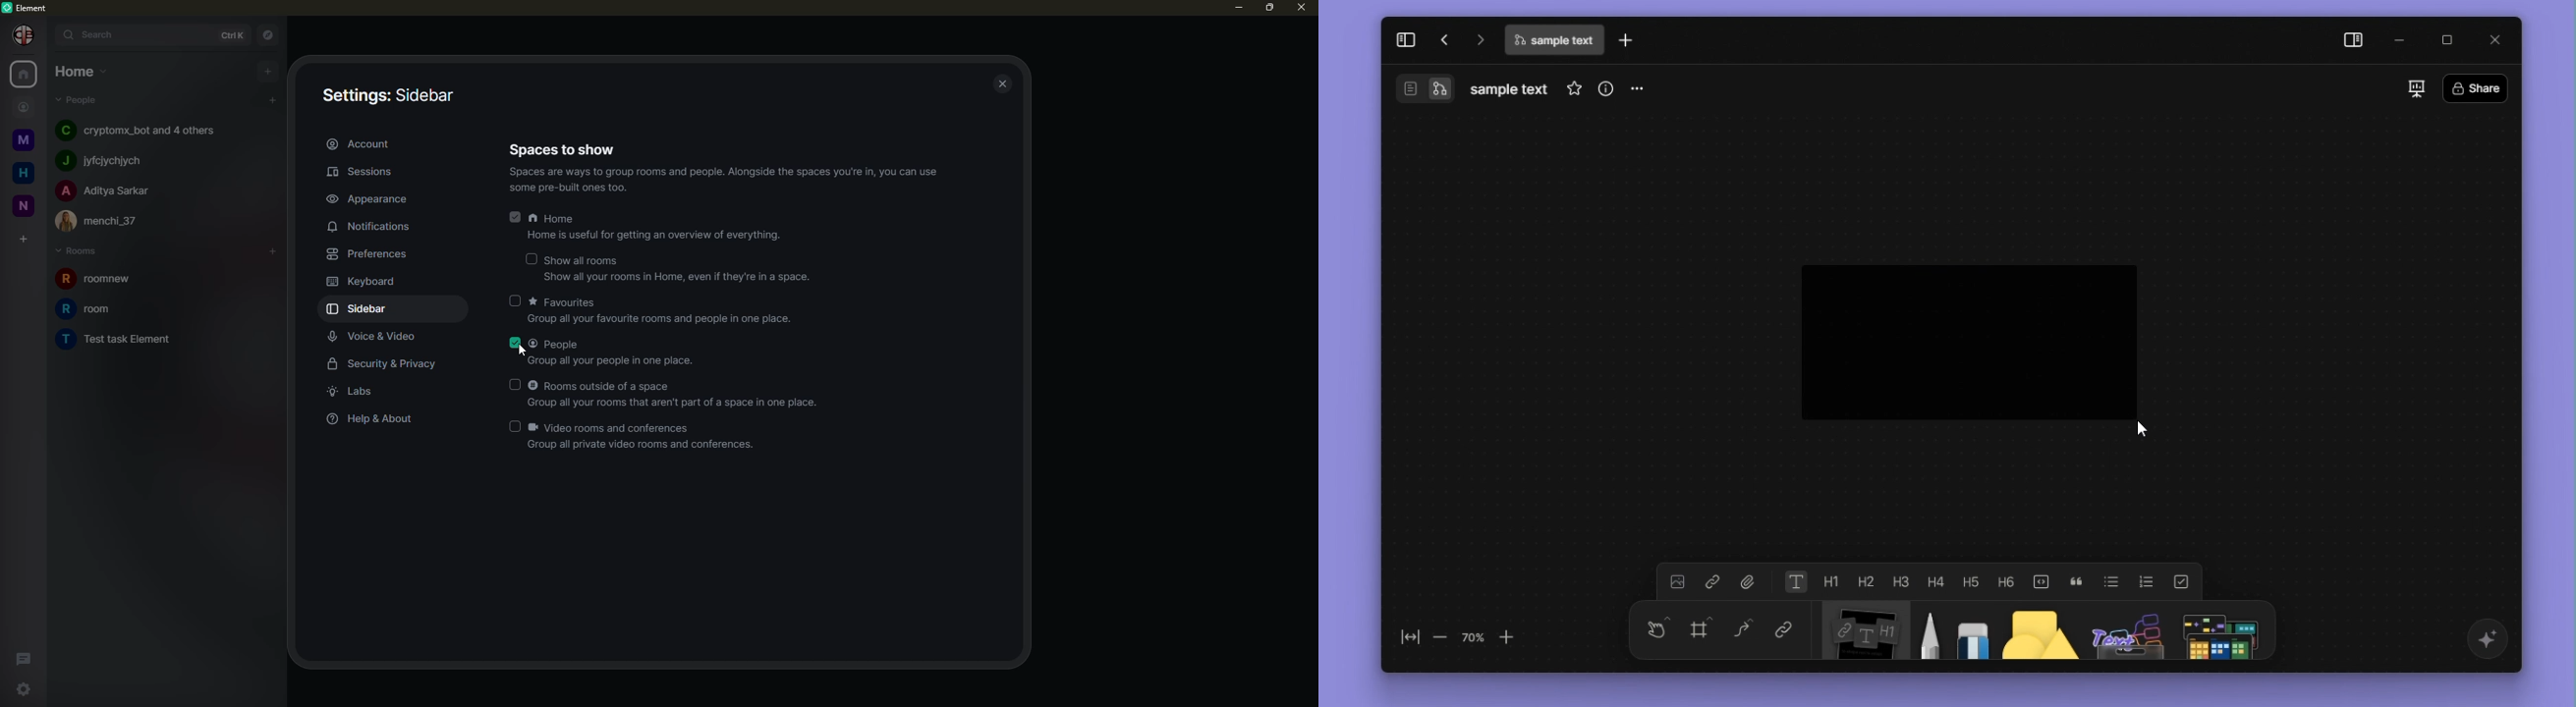  What do you see at coordinates (2350, 40) in the screenshot?
I see `side panel` at bounding box center [2350, 40].